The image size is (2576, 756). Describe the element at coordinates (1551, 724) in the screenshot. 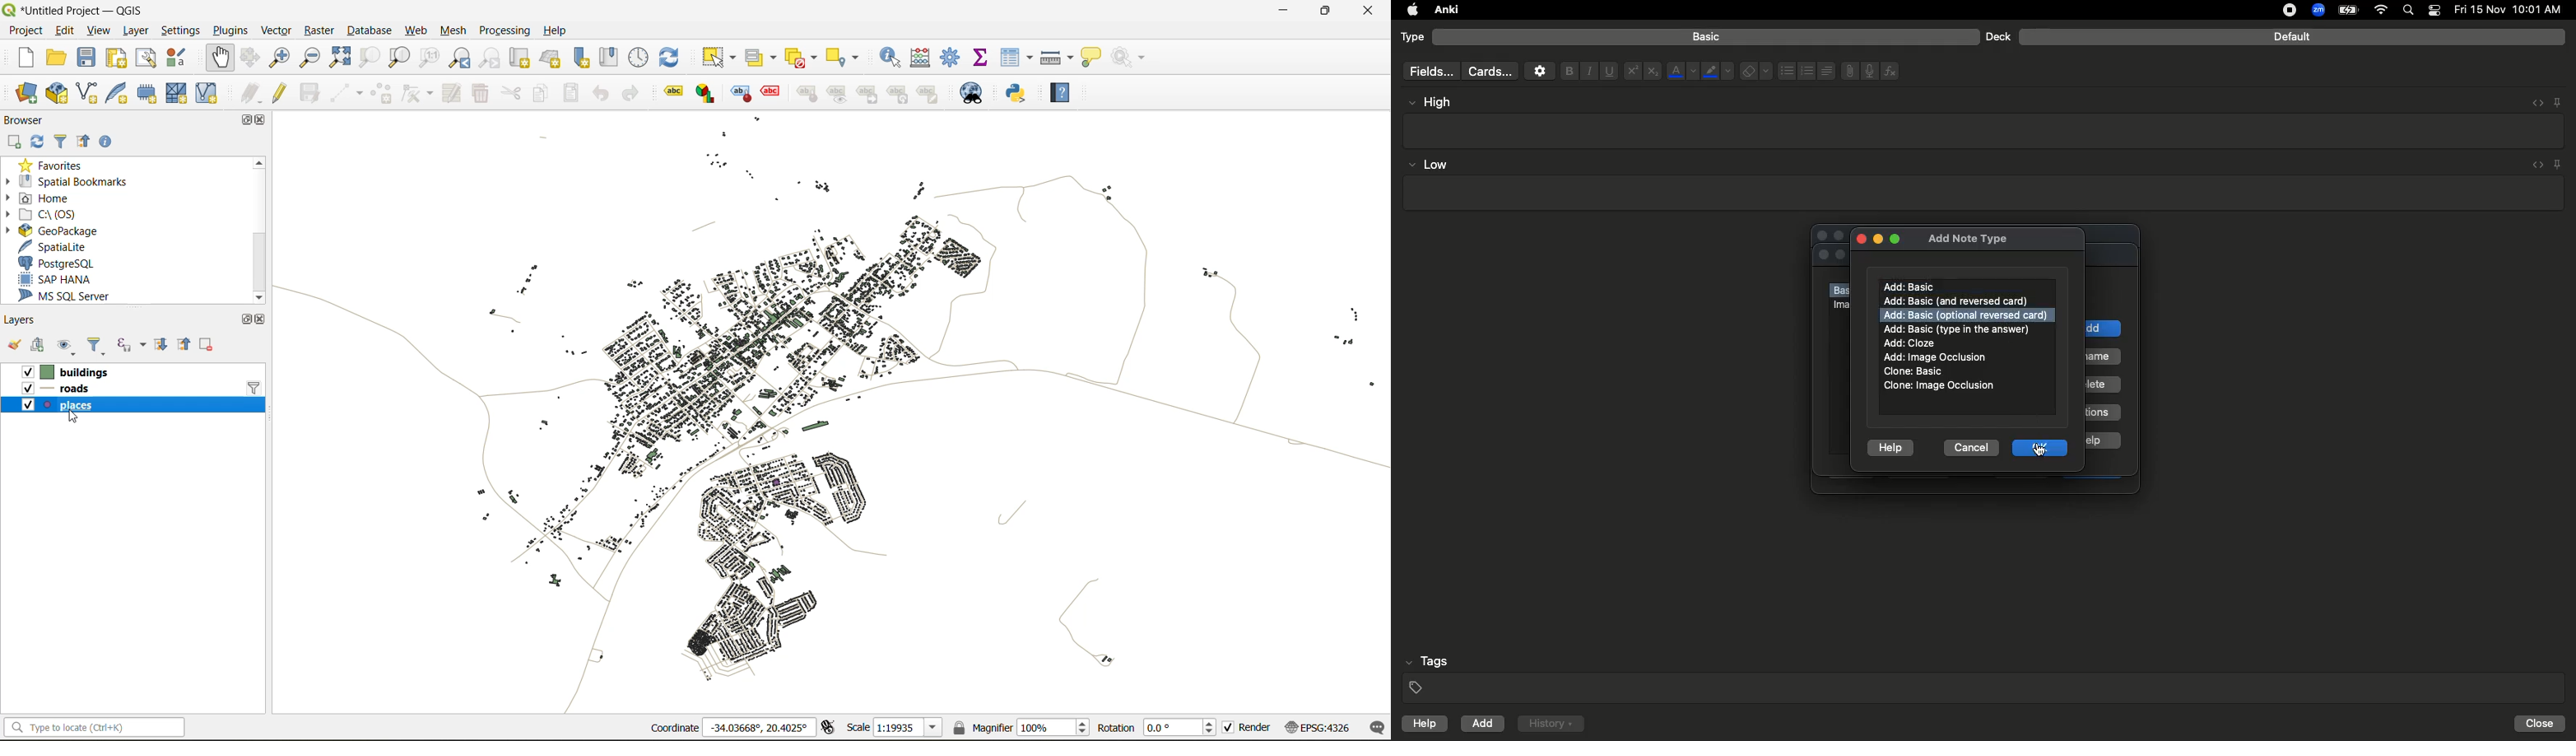

I see `History` at that location.